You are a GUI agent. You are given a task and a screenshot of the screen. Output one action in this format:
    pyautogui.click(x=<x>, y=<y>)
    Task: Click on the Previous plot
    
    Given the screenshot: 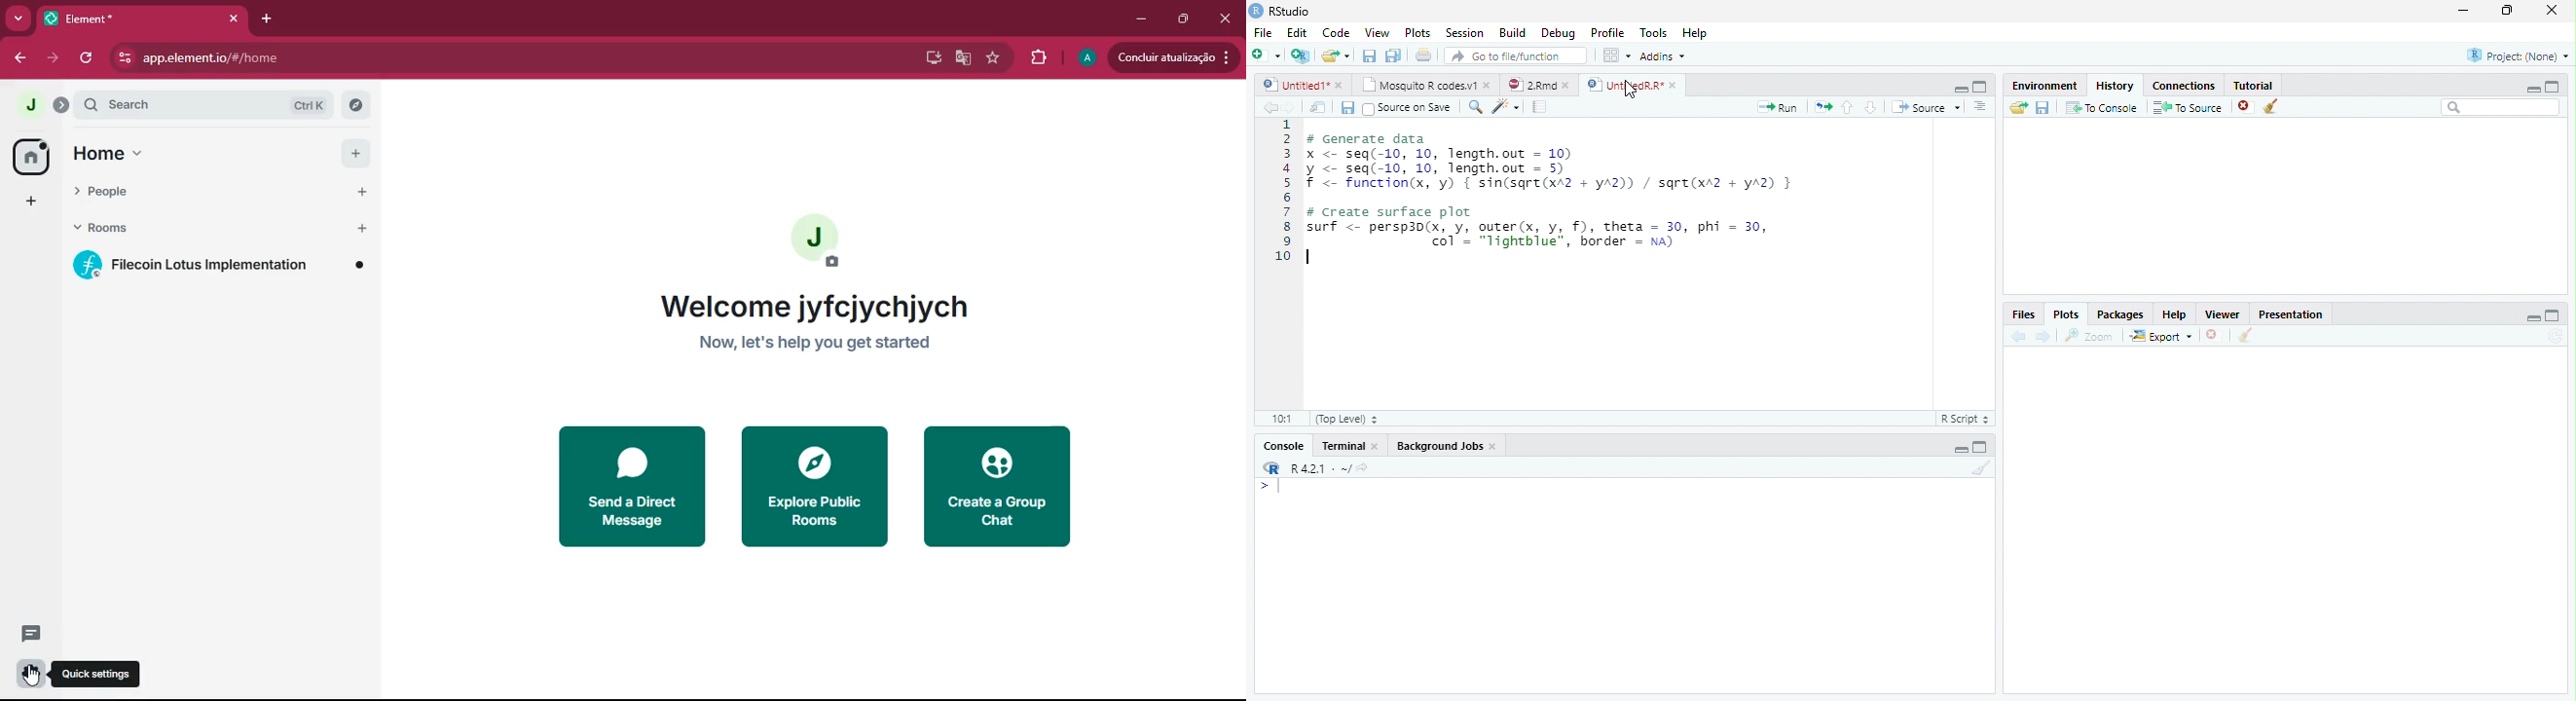 What is the action you would take?
    pyautogui.click(x=2018, y=336)
    